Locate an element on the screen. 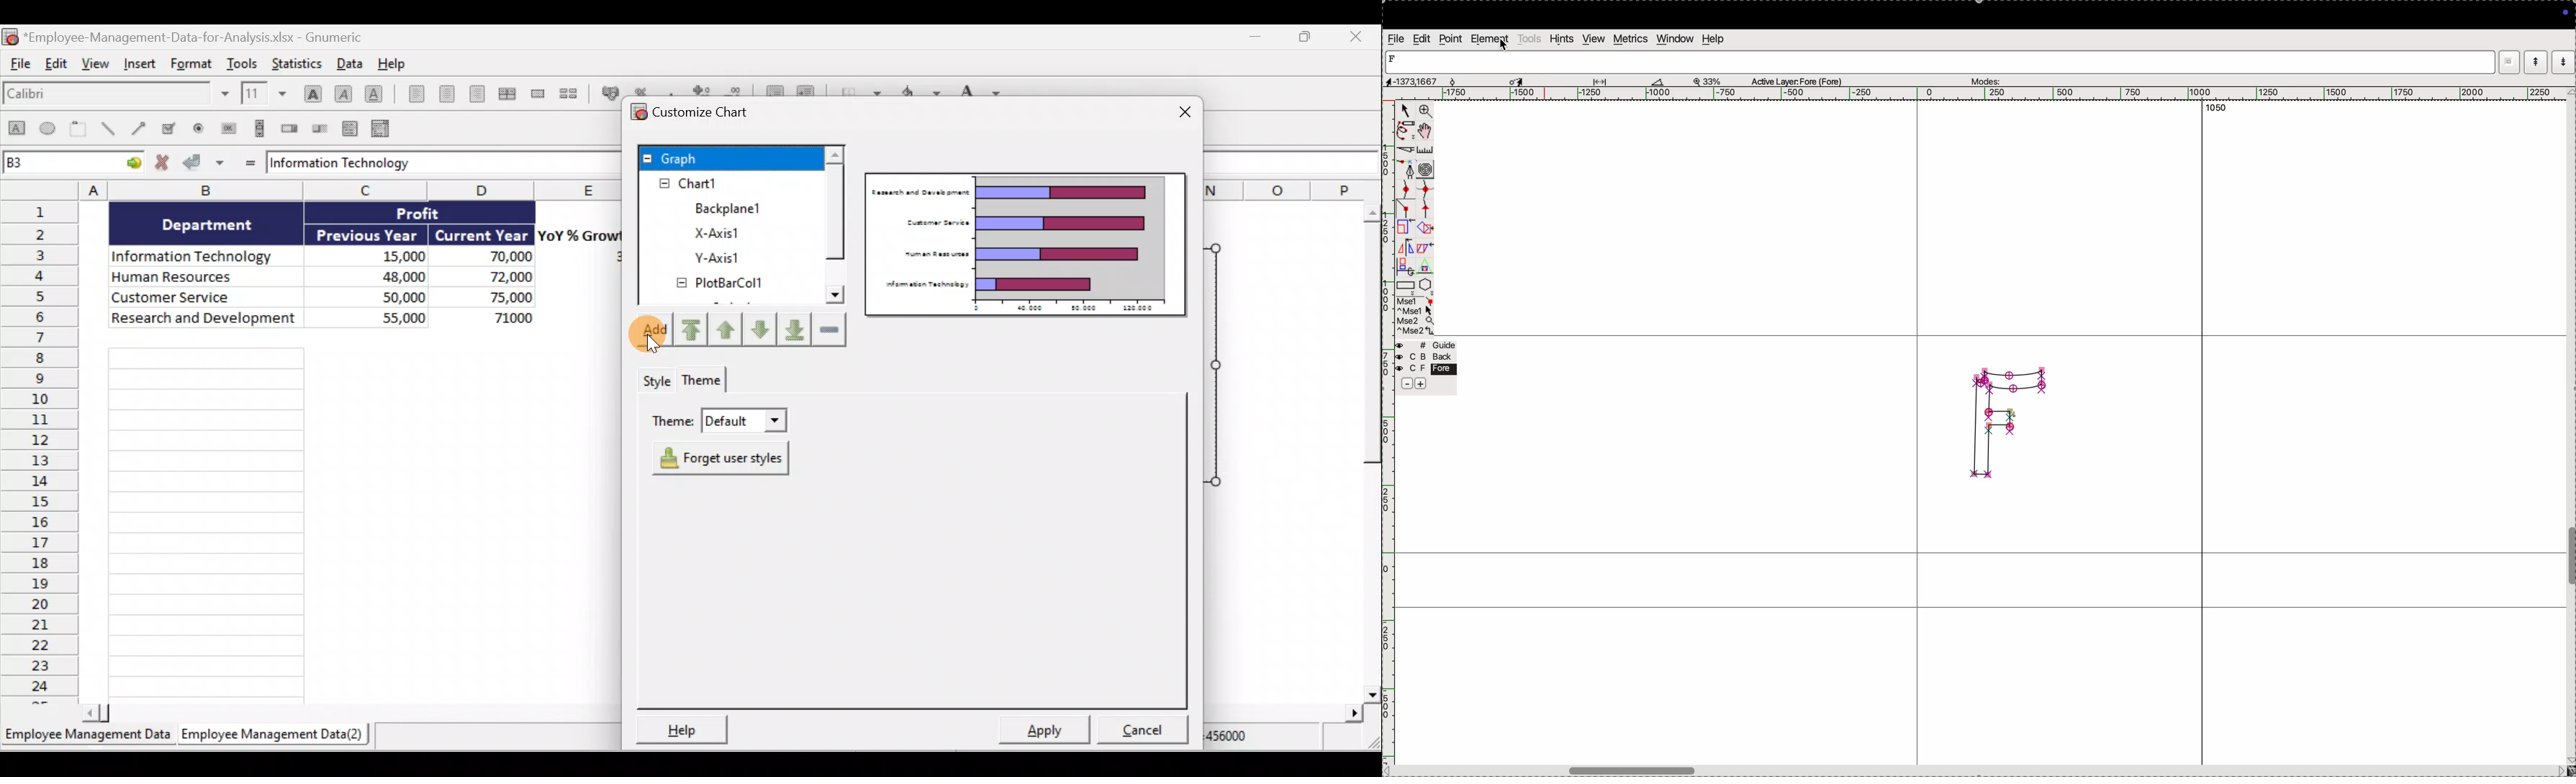  Data is located at coordinates (348, 63).